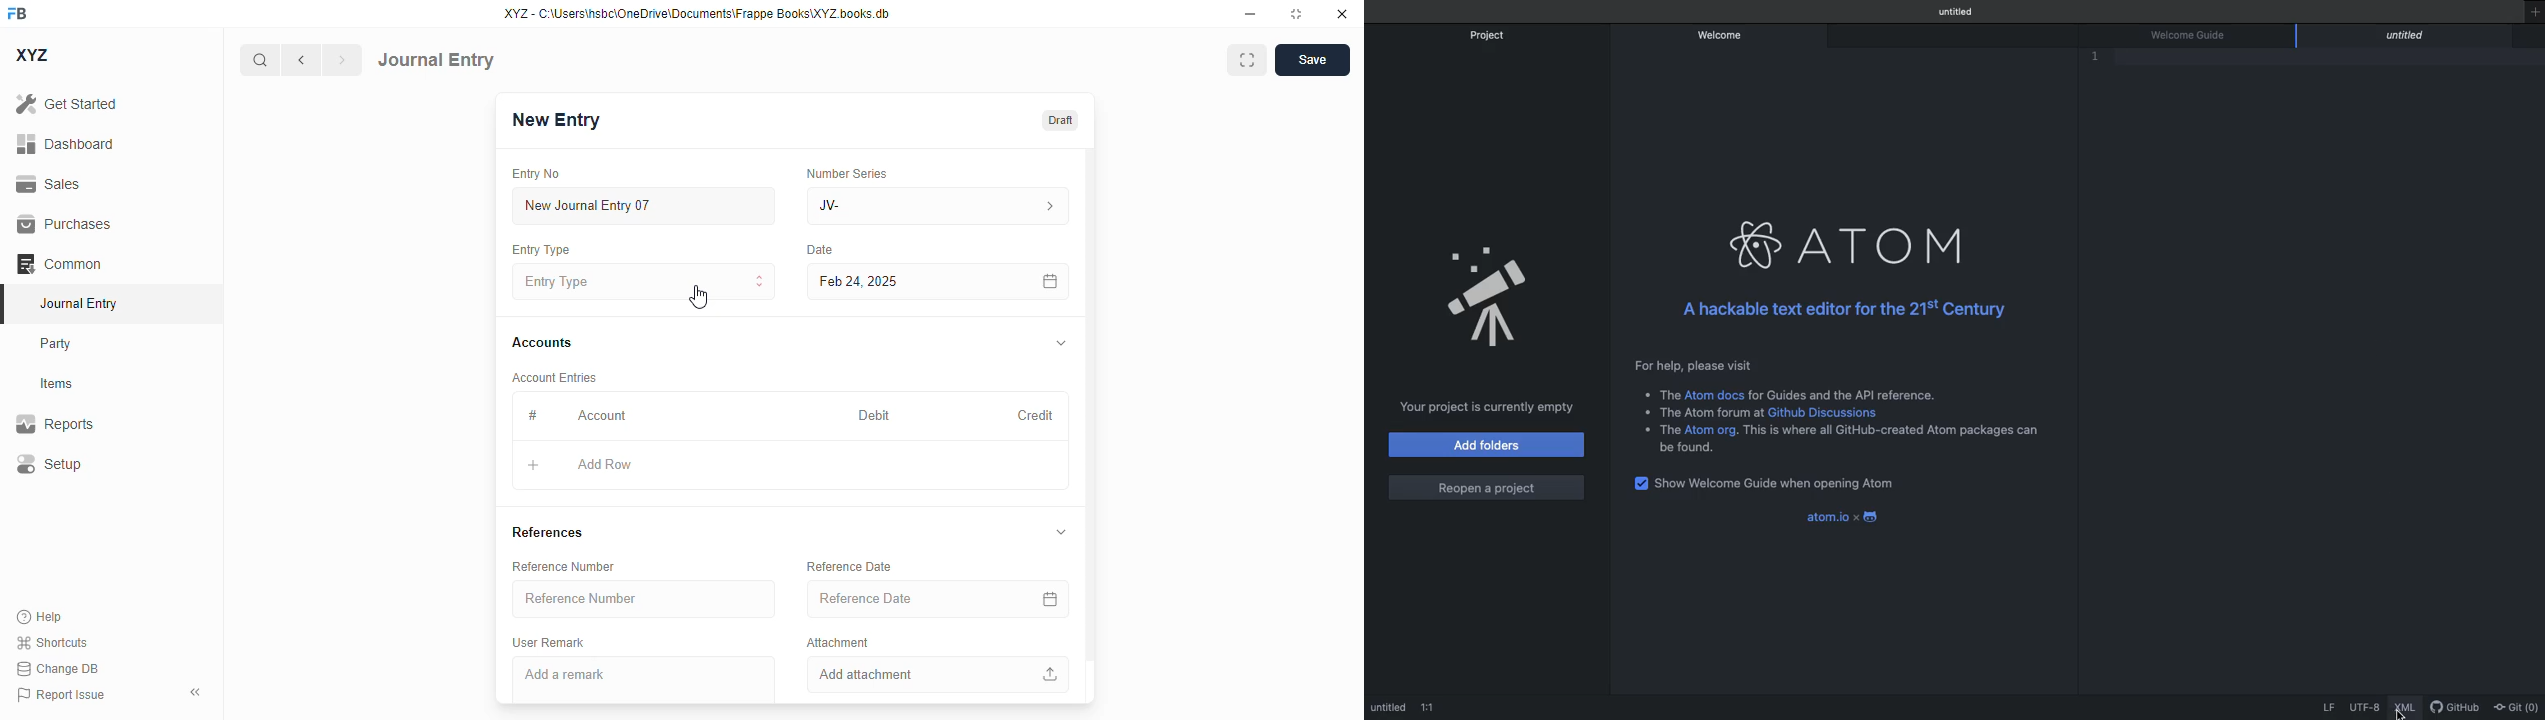 The image size is (2548, 728). I want to click on entry type, so click(643, 280).